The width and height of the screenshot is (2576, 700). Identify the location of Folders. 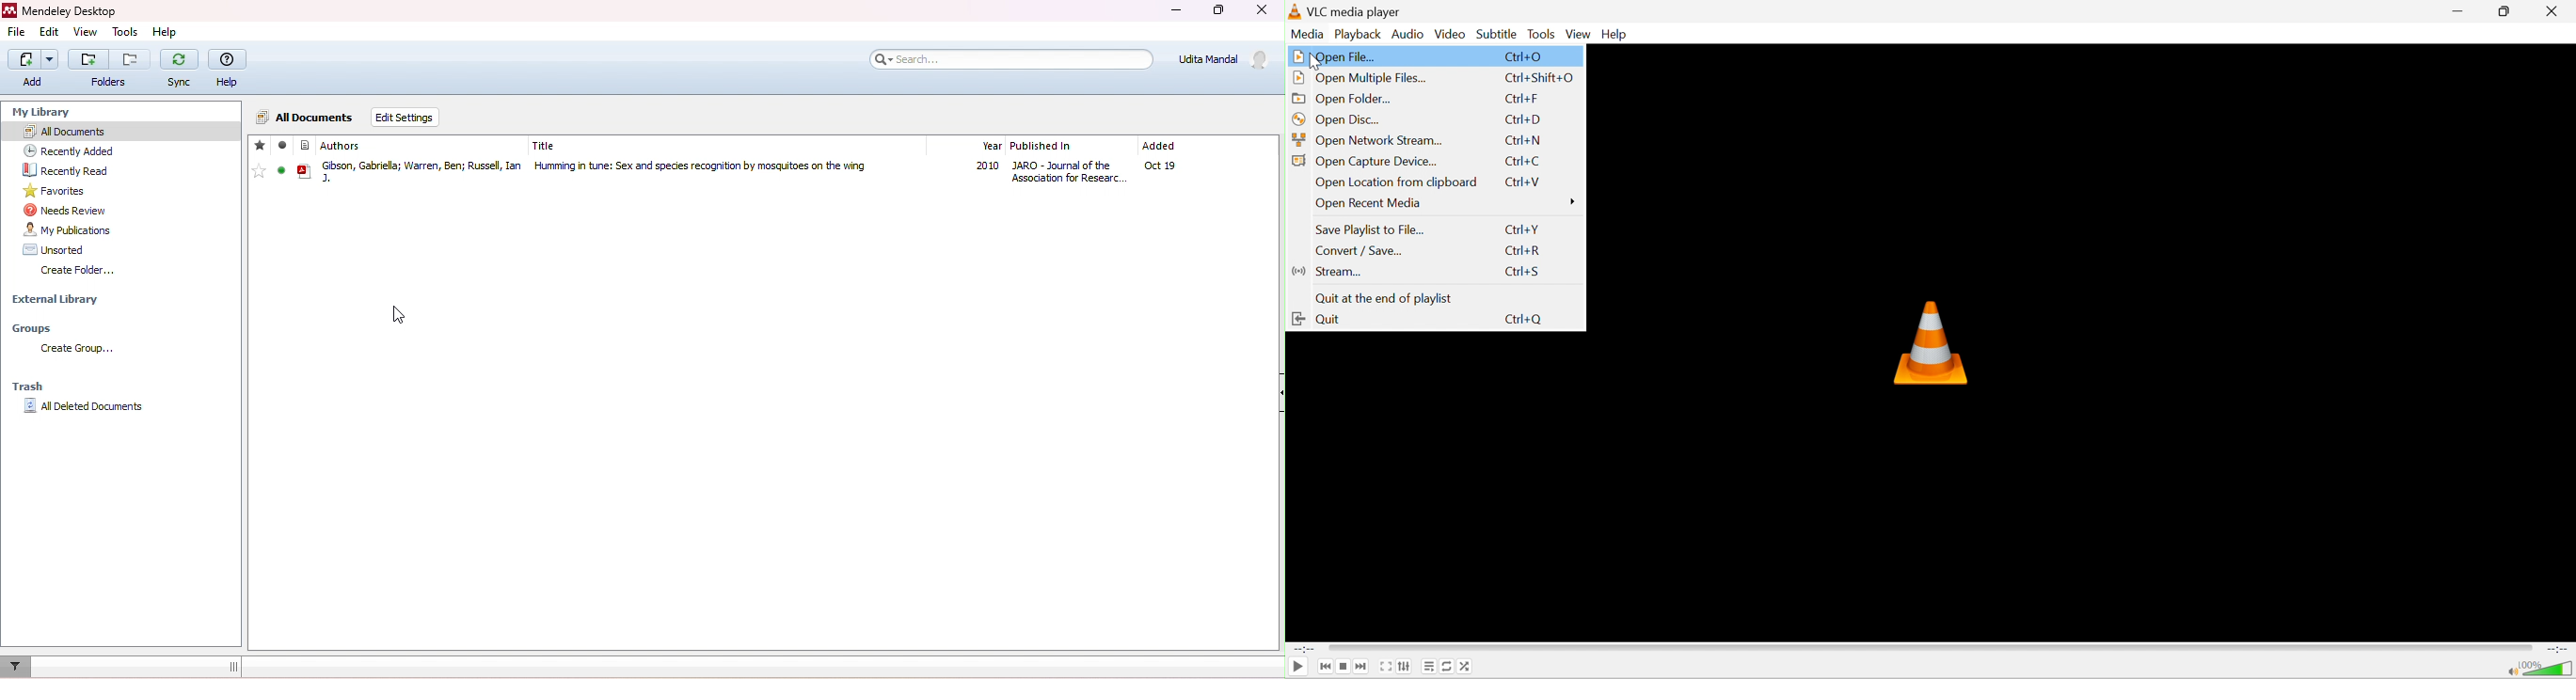
(108, 81).